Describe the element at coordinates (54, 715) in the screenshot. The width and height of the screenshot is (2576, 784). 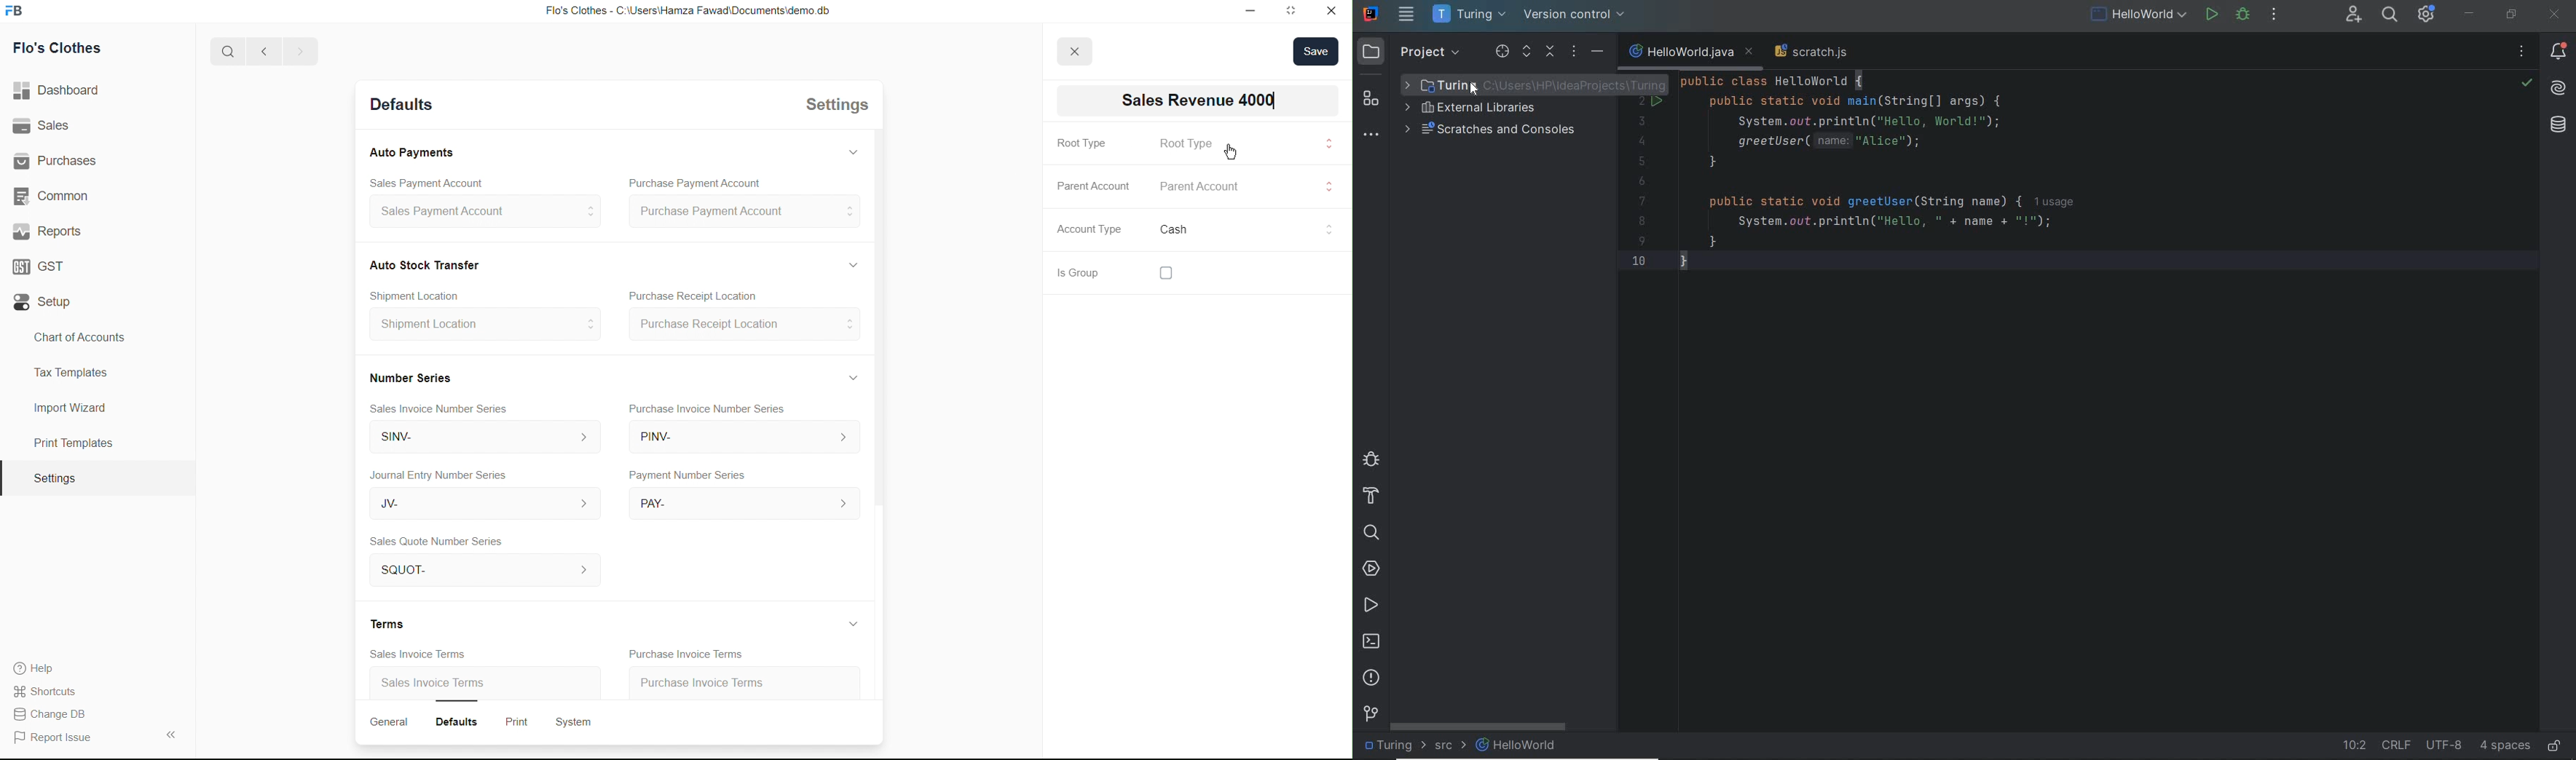
I see `Change DB` at that location.